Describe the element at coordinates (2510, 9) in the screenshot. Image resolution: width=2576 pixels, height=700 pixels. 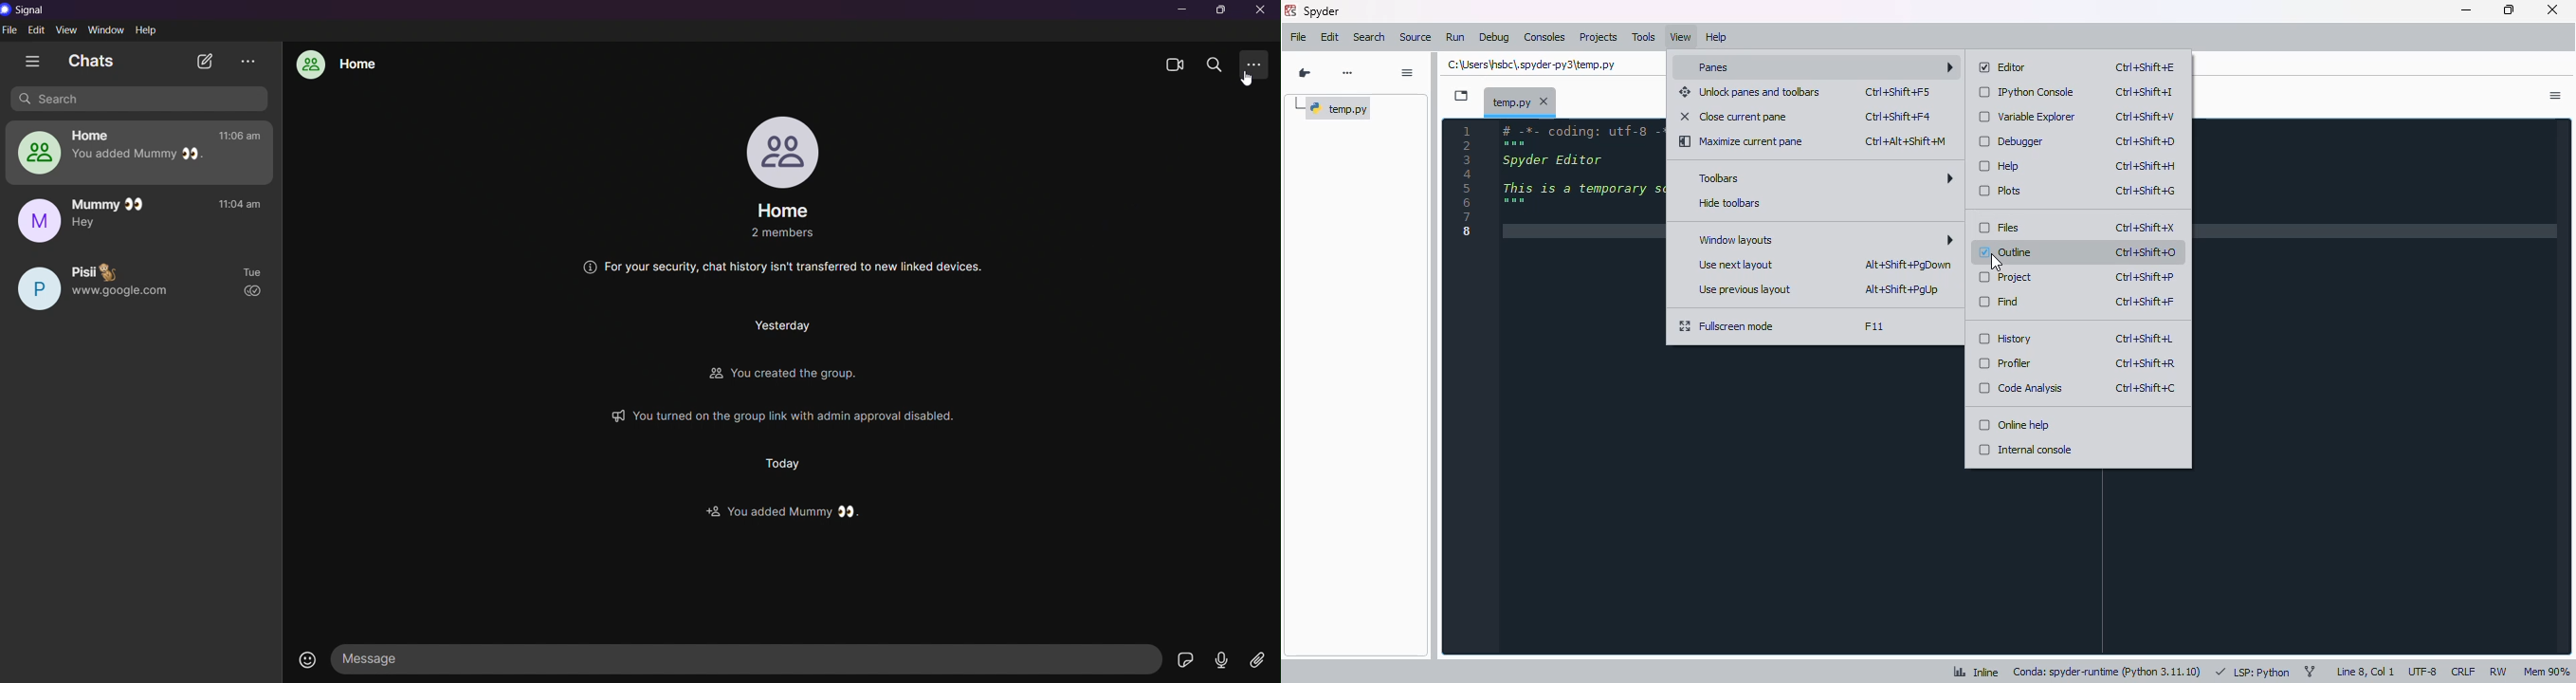
I see `maximize` at that location.